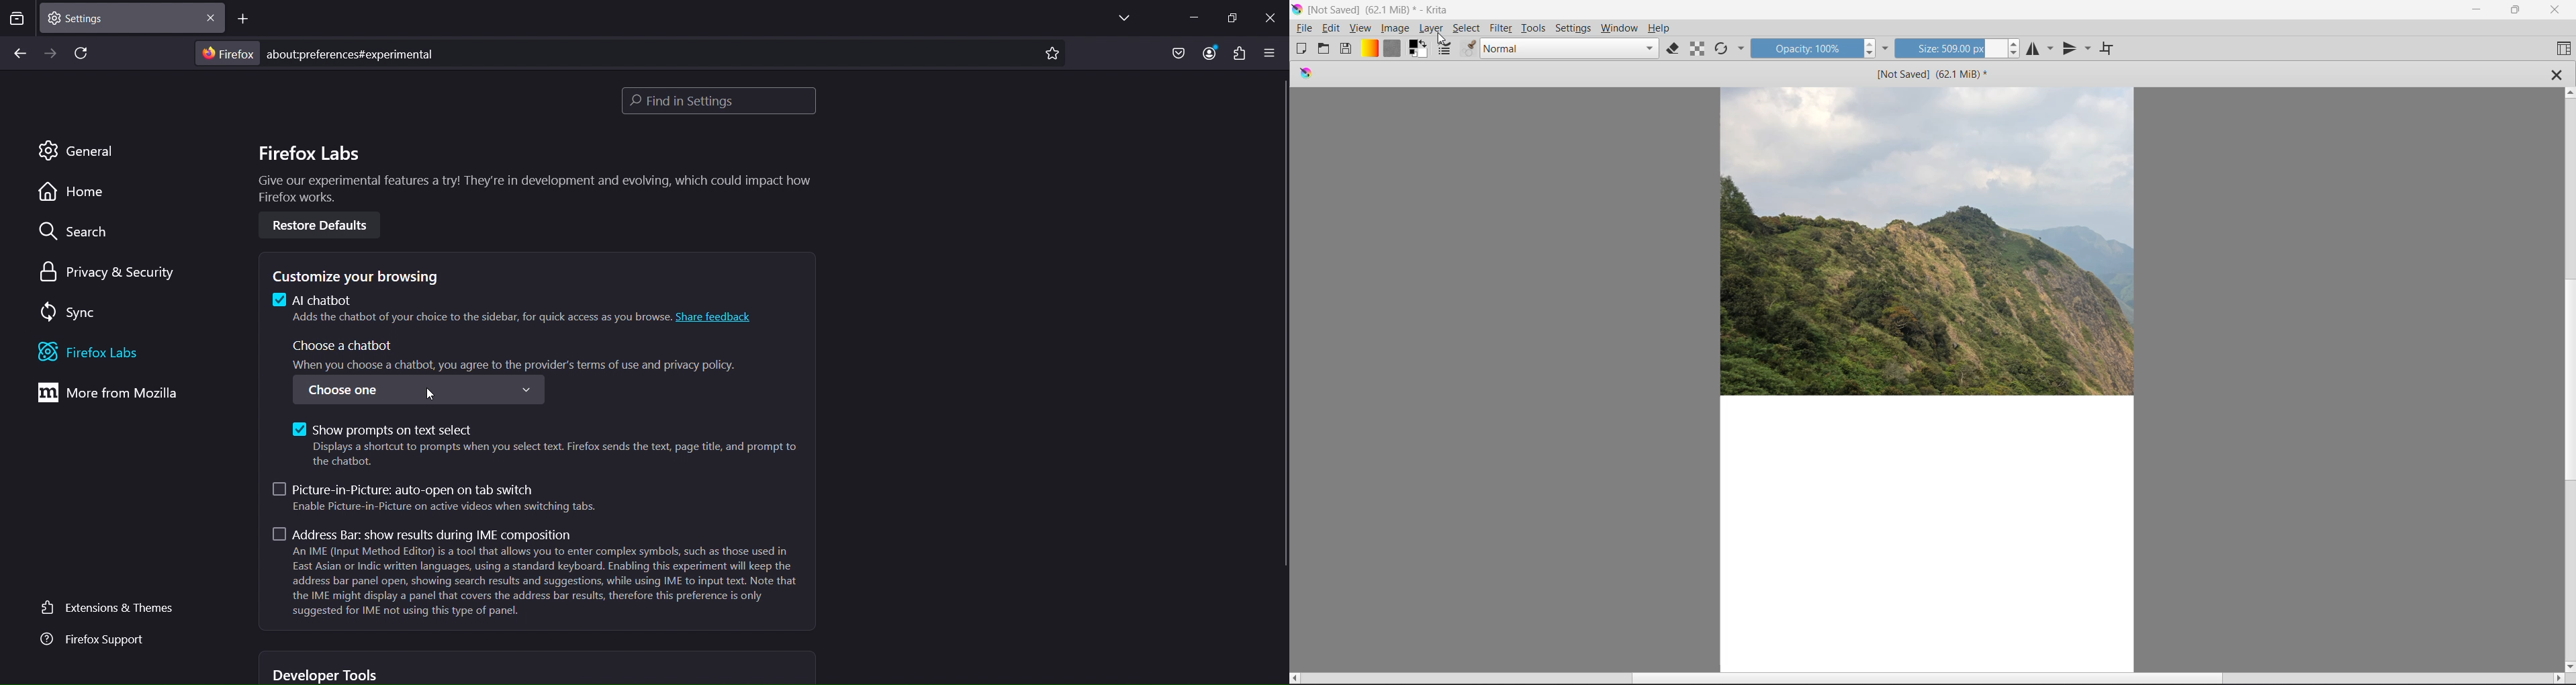 The height and width of the screenshot is (700, 2576). What do you see at coordinates (364, 276) in the screenshot?
I see `customize your browsing` at bounding box center [364, 276].